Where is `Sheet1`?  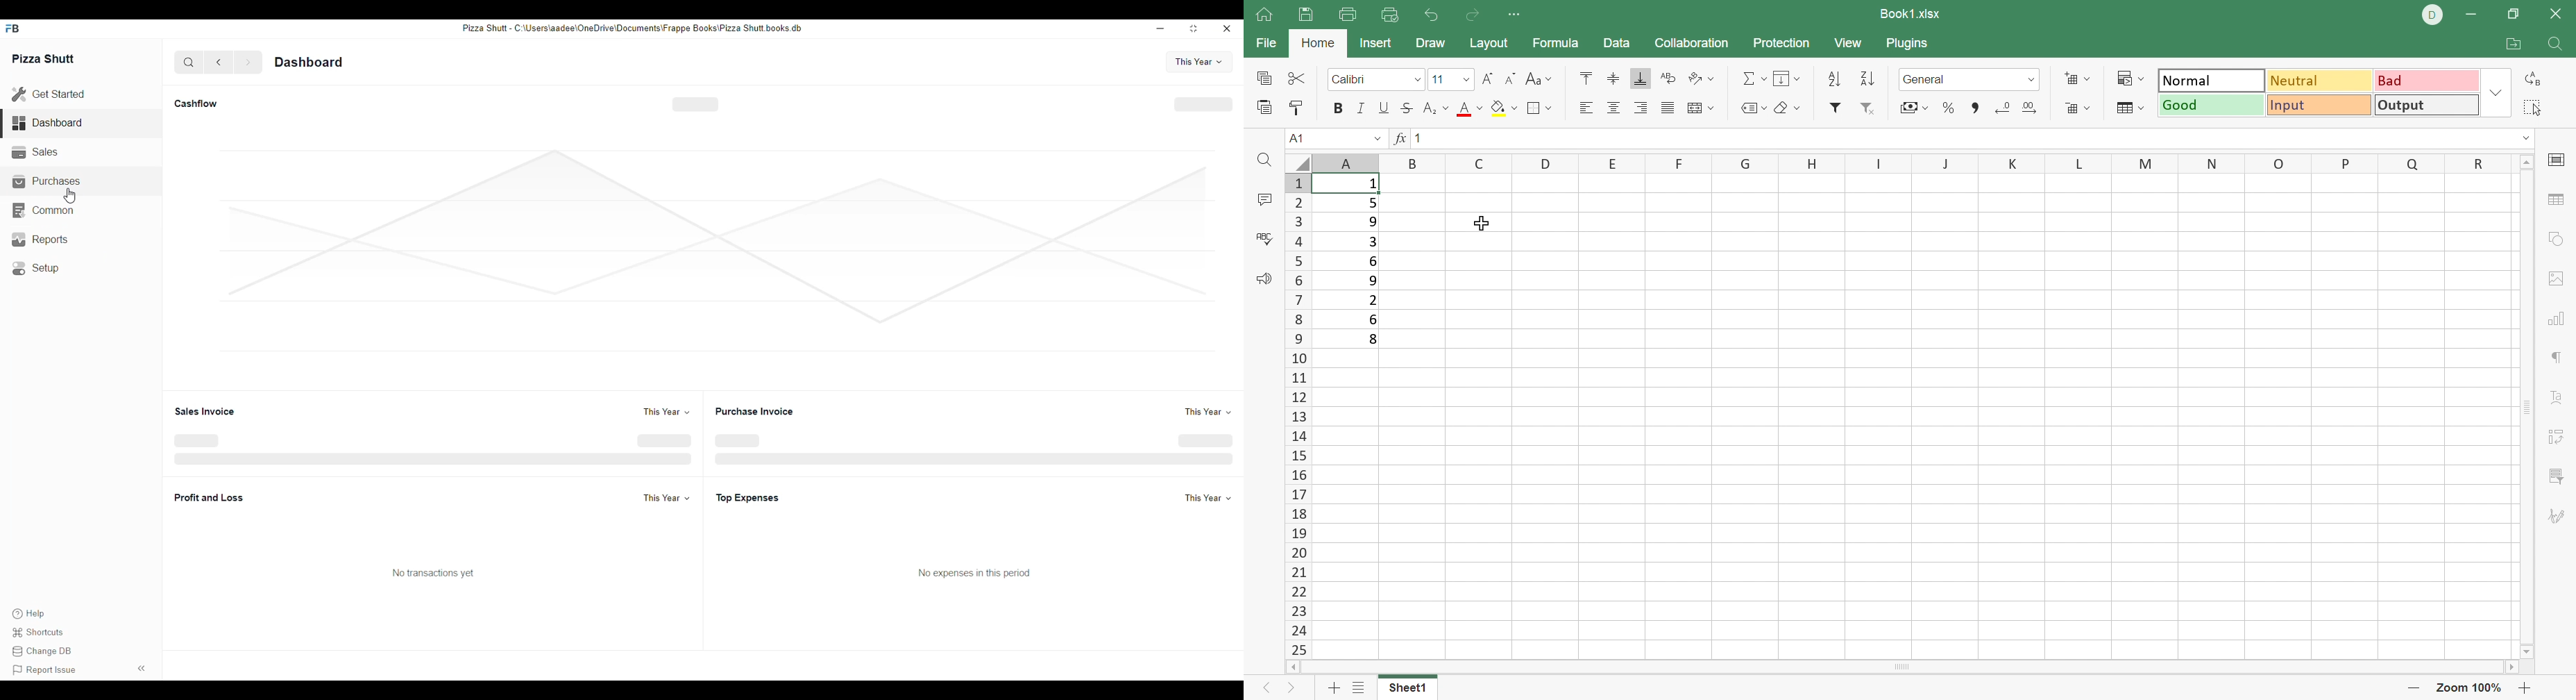
Sheet1 is located at coordinates (1409, 688).